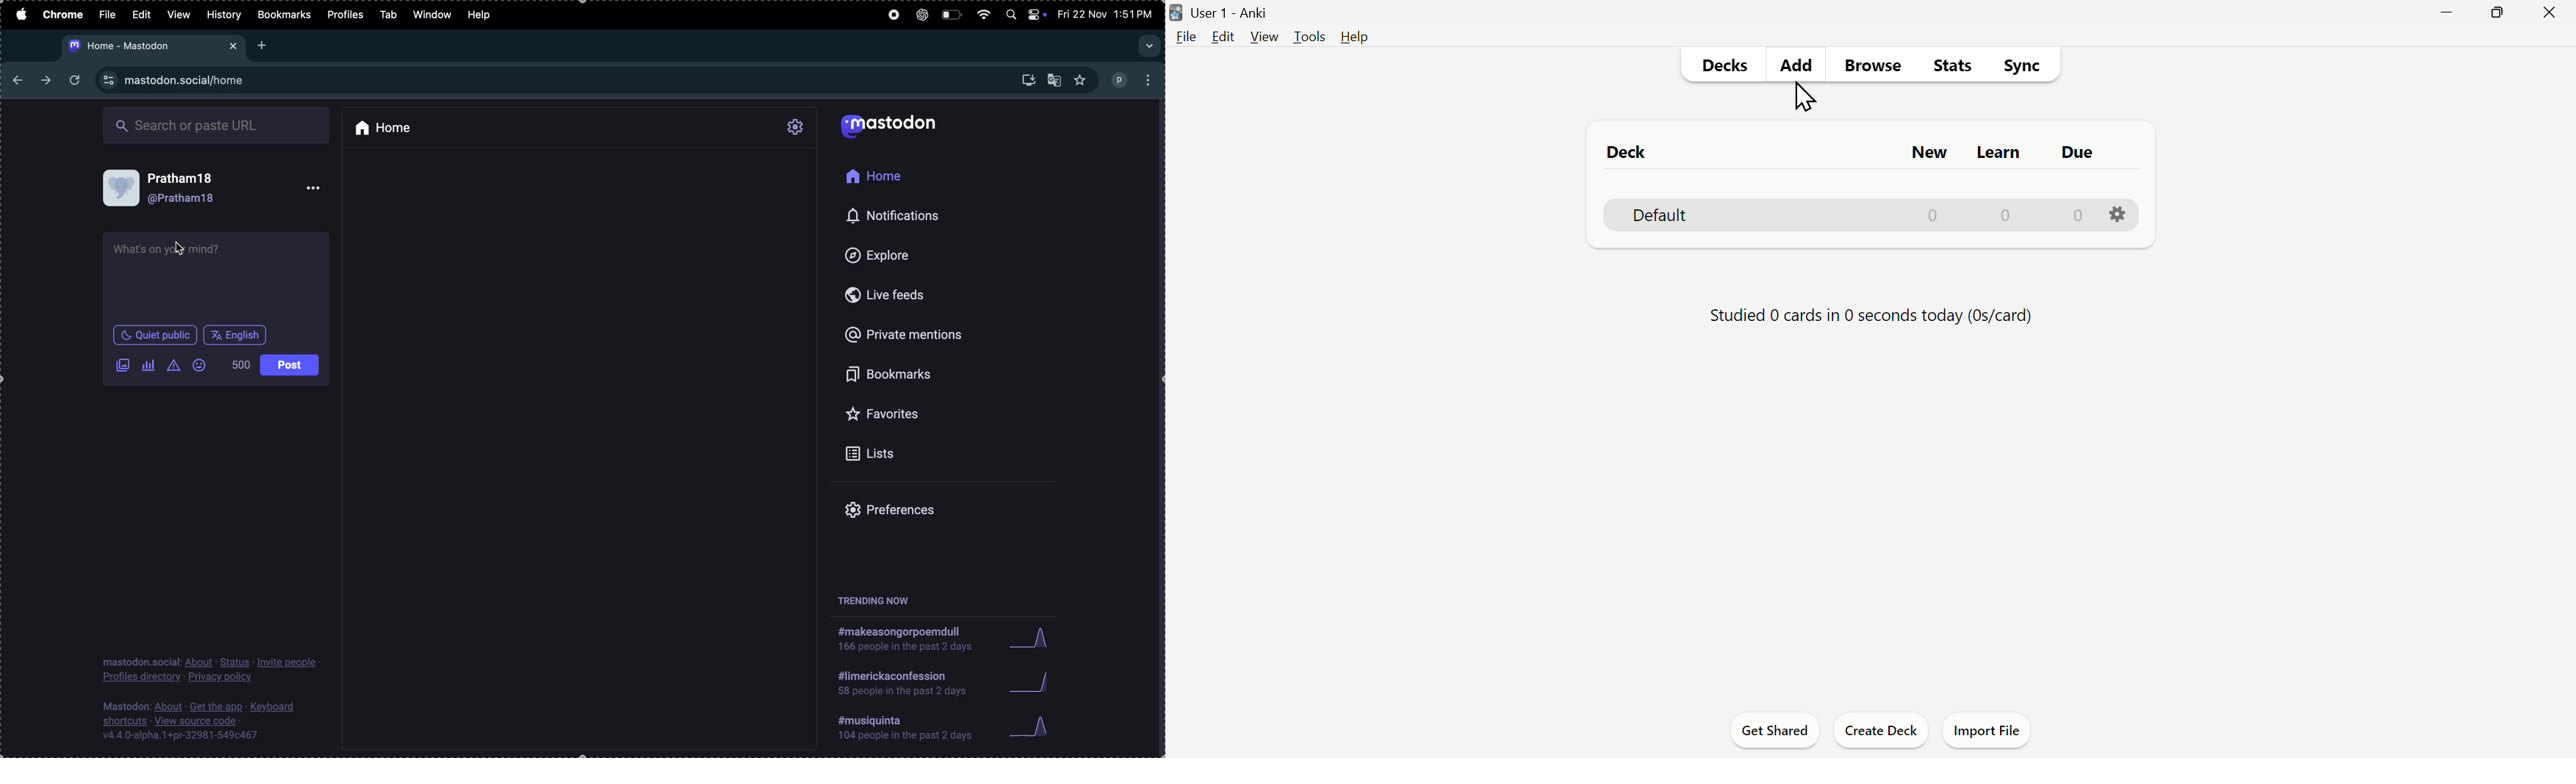 This screenshot has width=2576, height=784. I want to click on wifi, so click(983, 14).